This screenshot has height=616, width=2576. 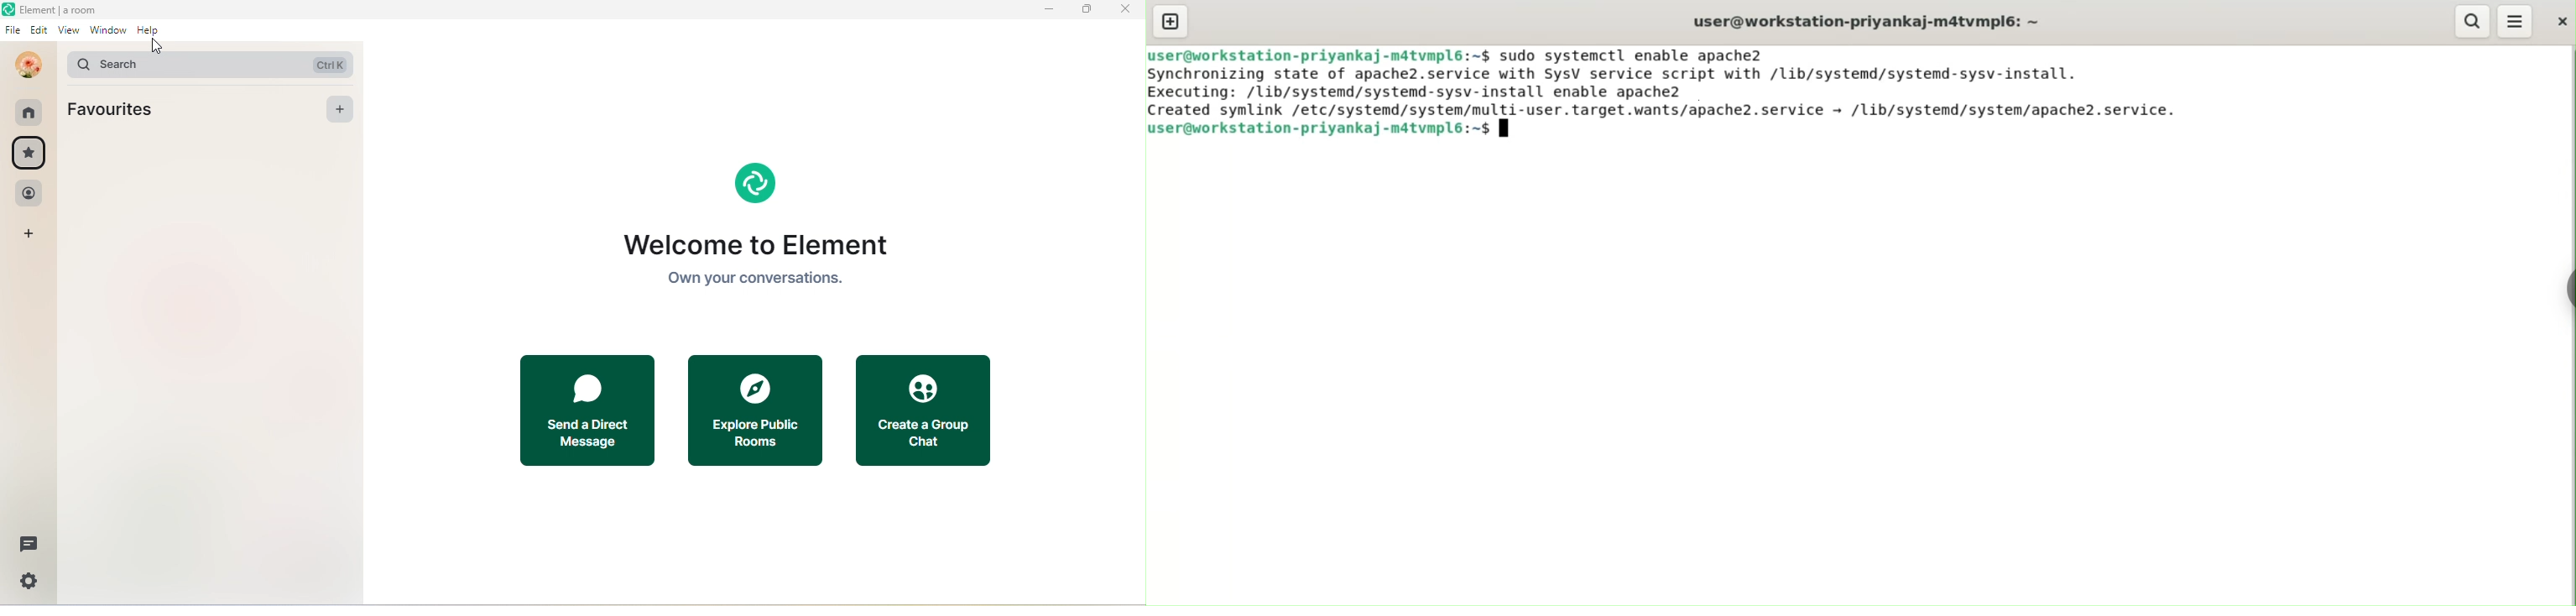 What do you see at coordinates (152, 34) in the screenshot?
I see `help` at bounding box center [152, 34].